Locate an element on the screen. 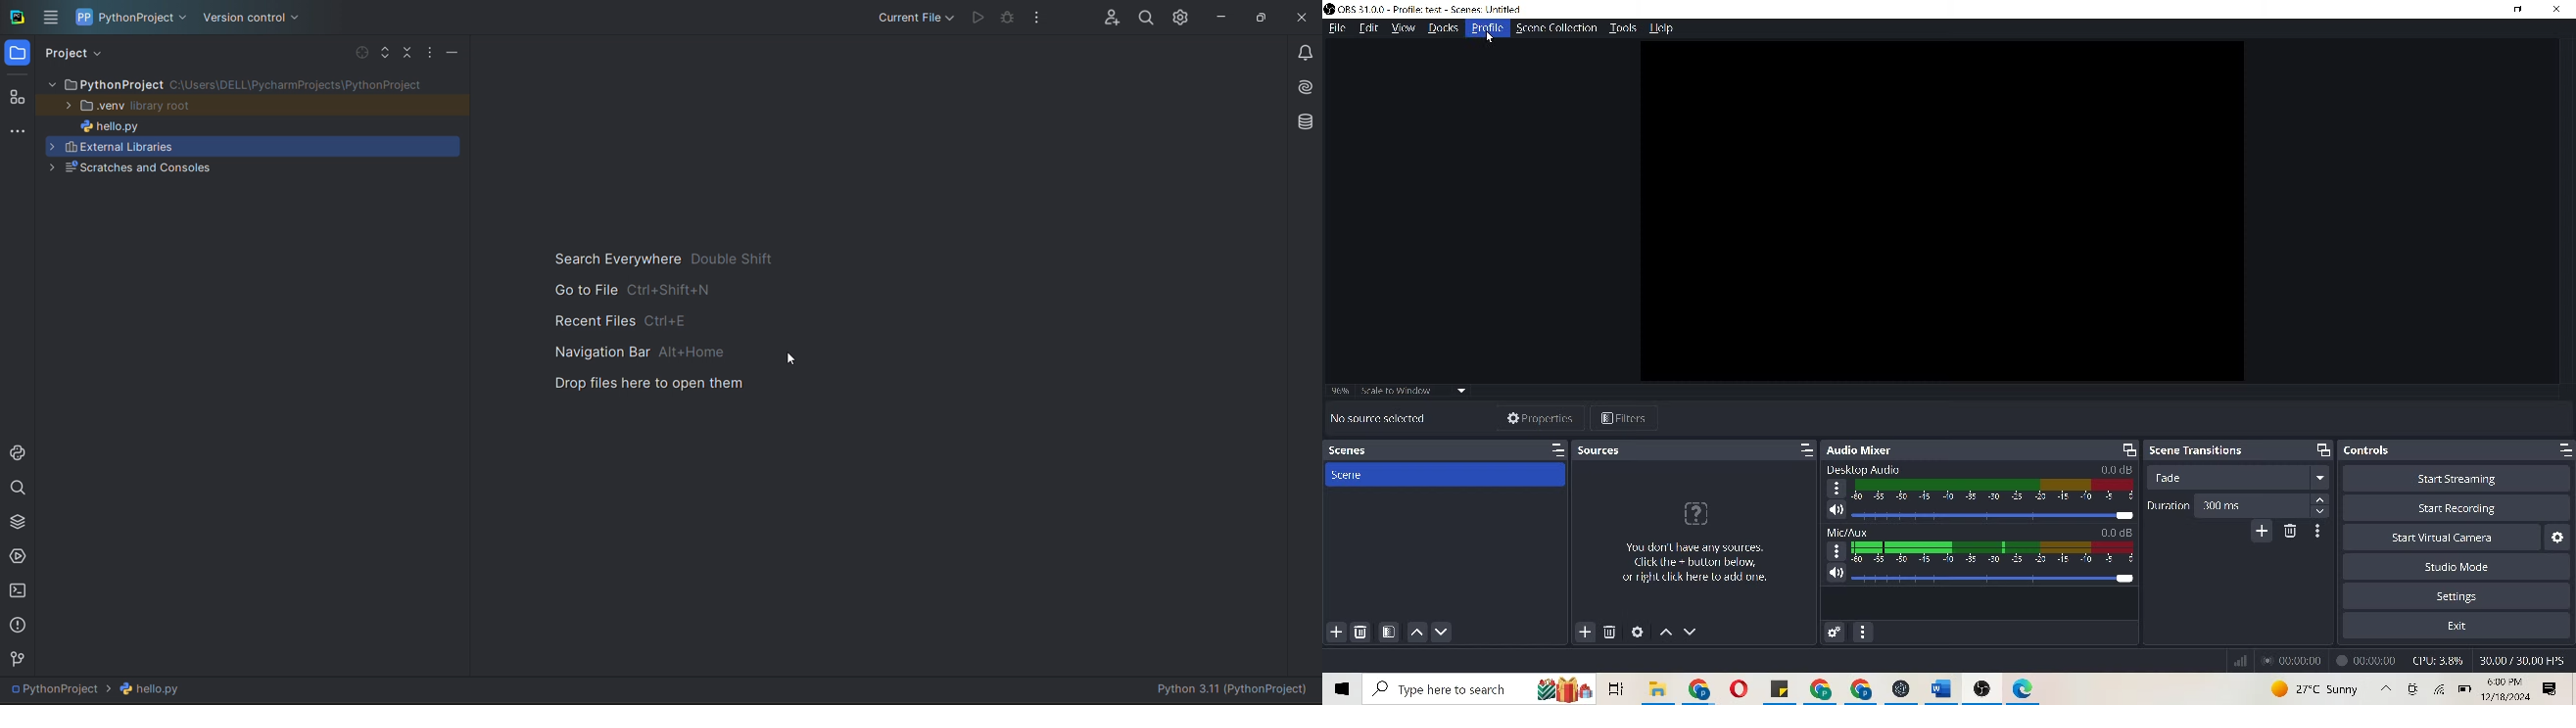  help is located at coordinates (1662, 28).